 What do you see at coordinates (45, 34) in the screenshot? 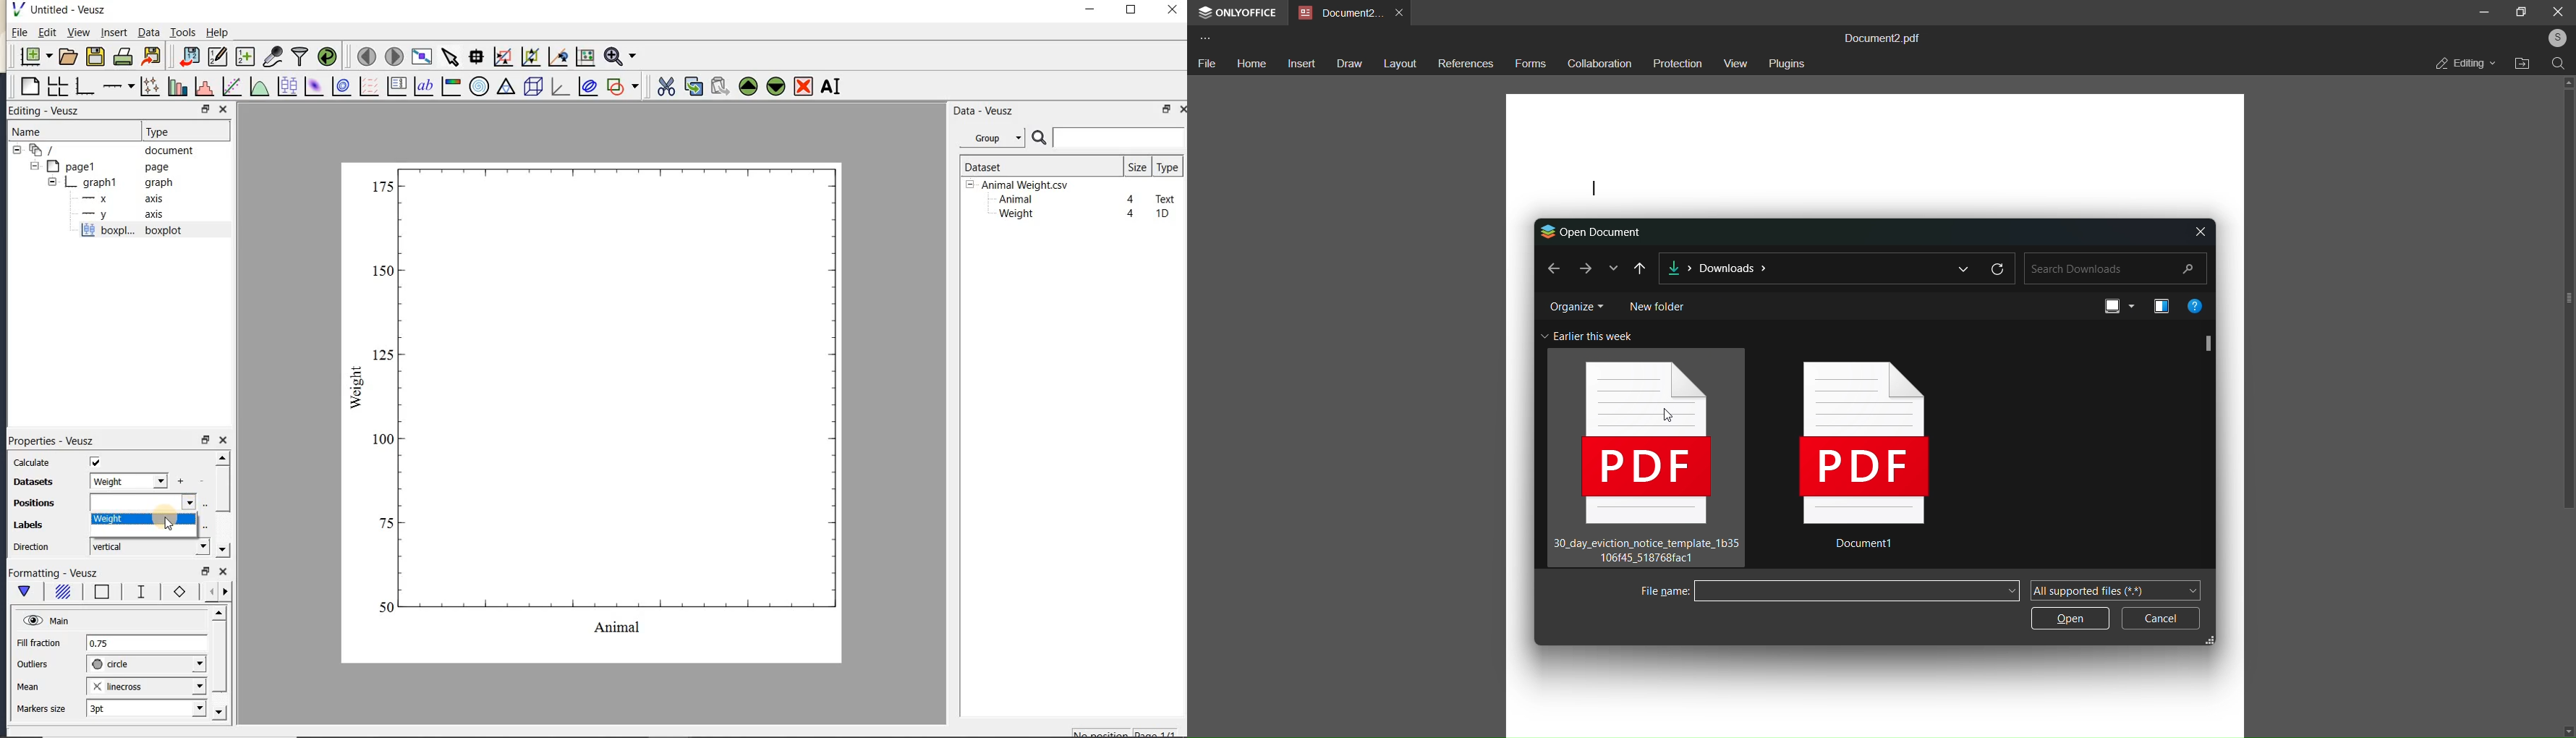
I see `Edit` at bounding box center [45, 34].